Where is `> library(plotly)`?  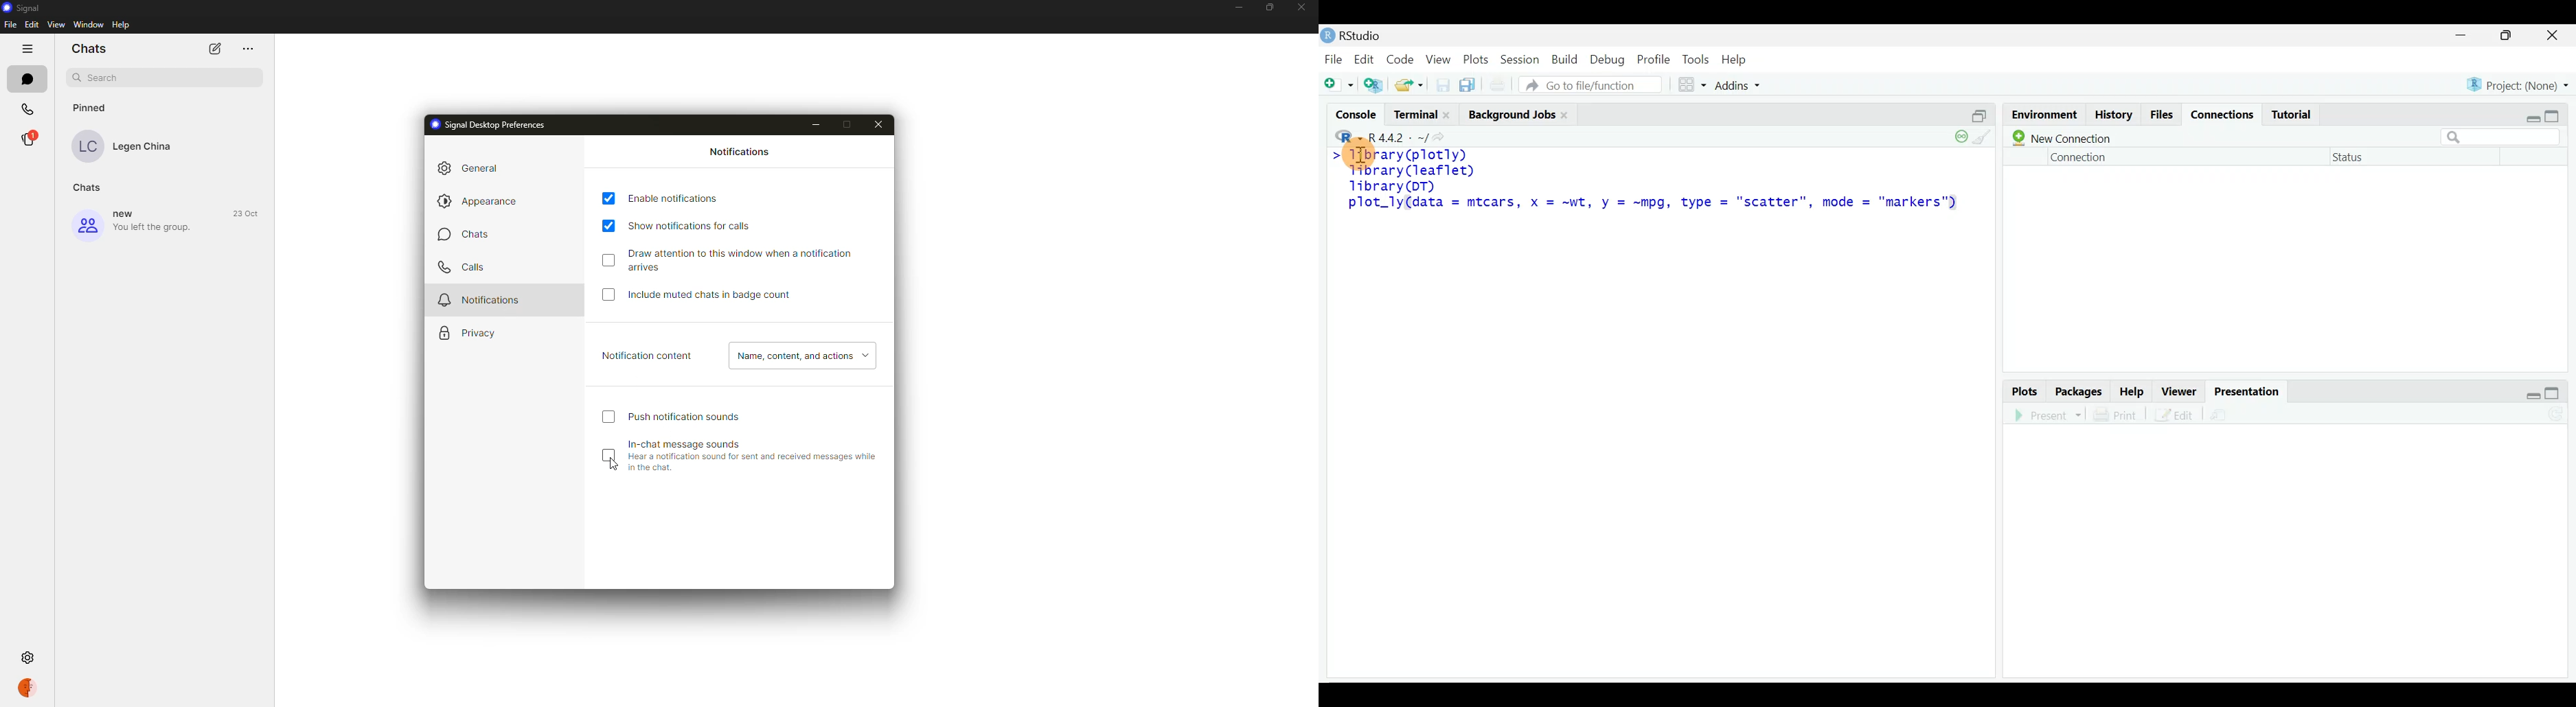
> library(plotly) is located at coordinates (1416, 153).